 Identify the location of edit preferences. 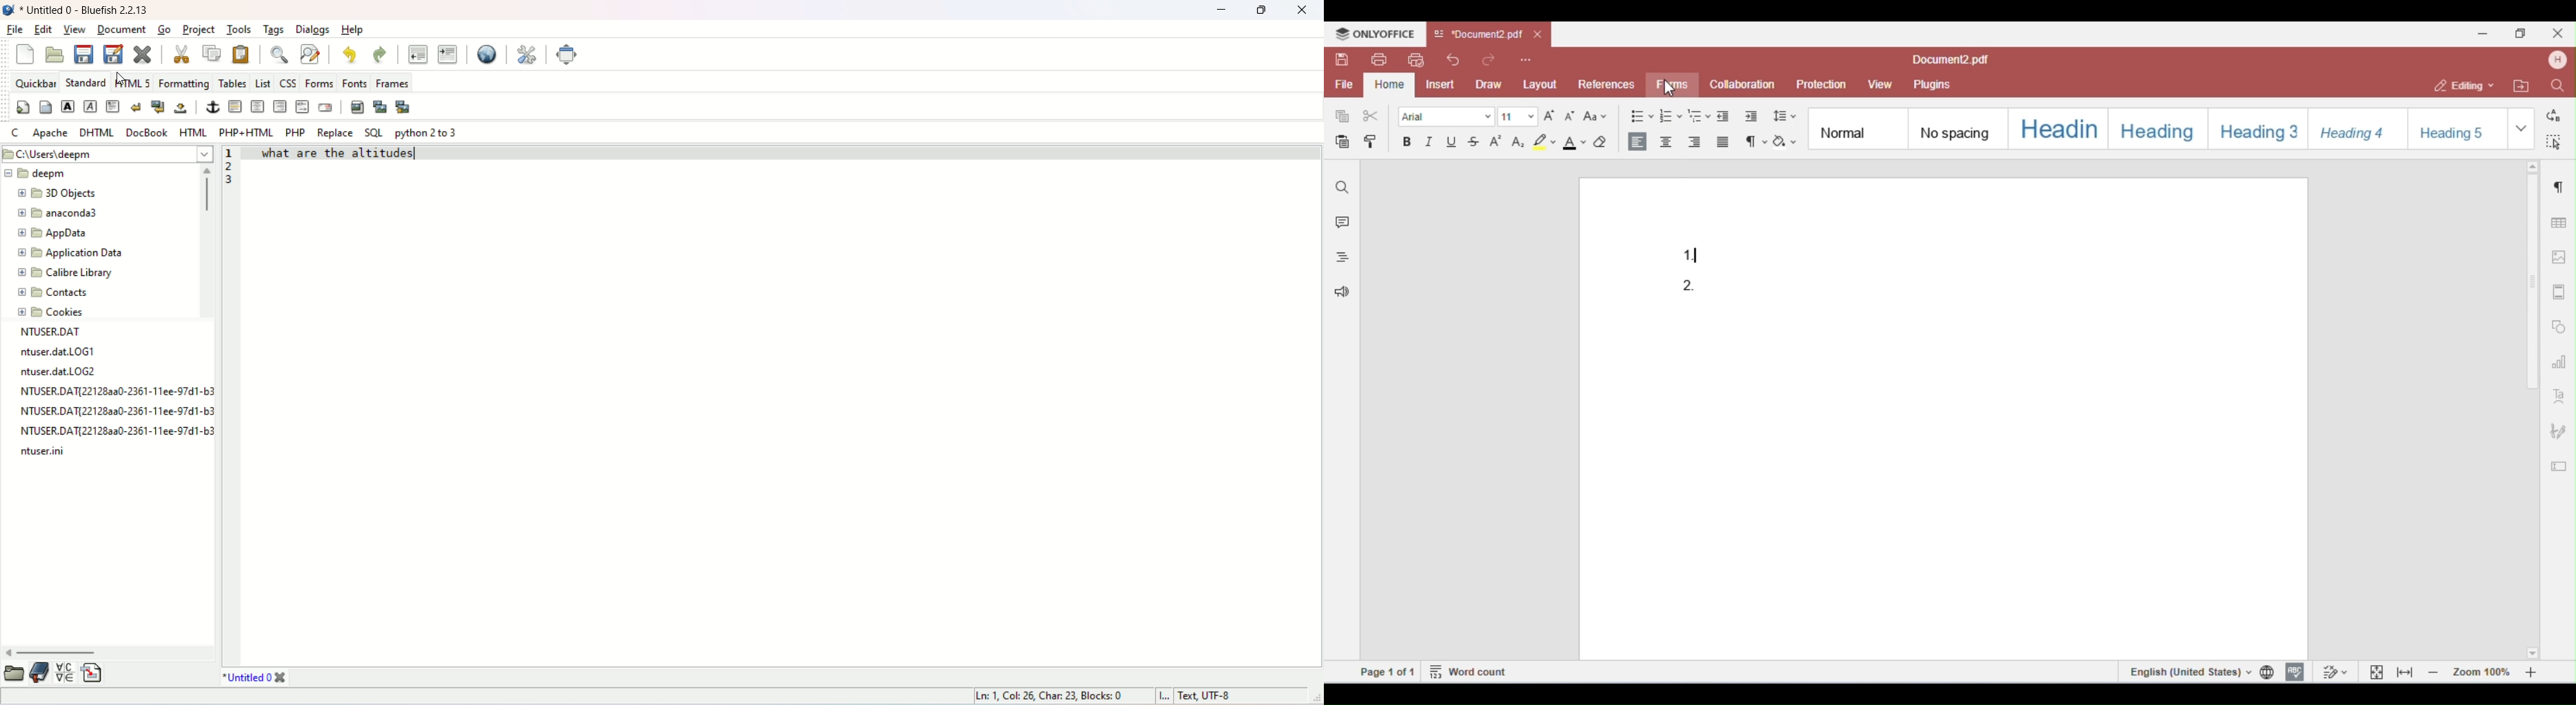
(527, 53).